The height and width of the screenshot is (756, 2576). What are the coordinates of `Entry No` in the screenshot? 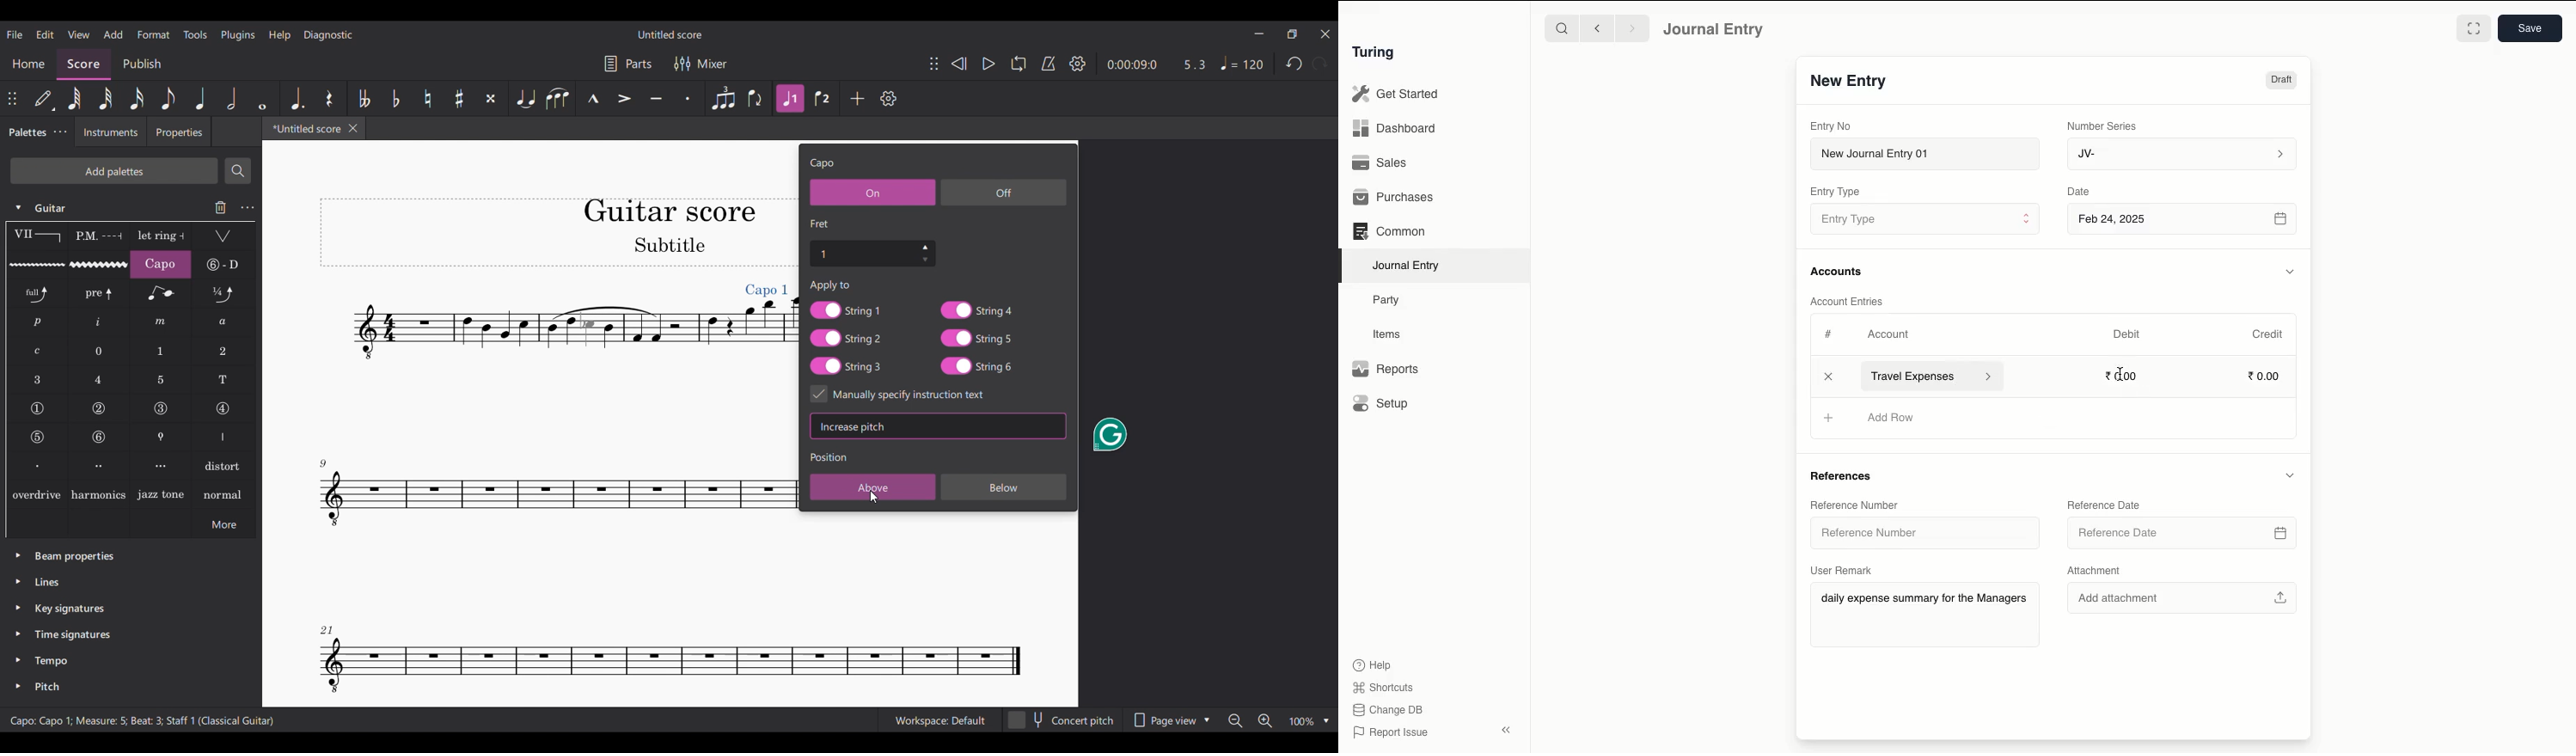 It's located at (1831, 126).